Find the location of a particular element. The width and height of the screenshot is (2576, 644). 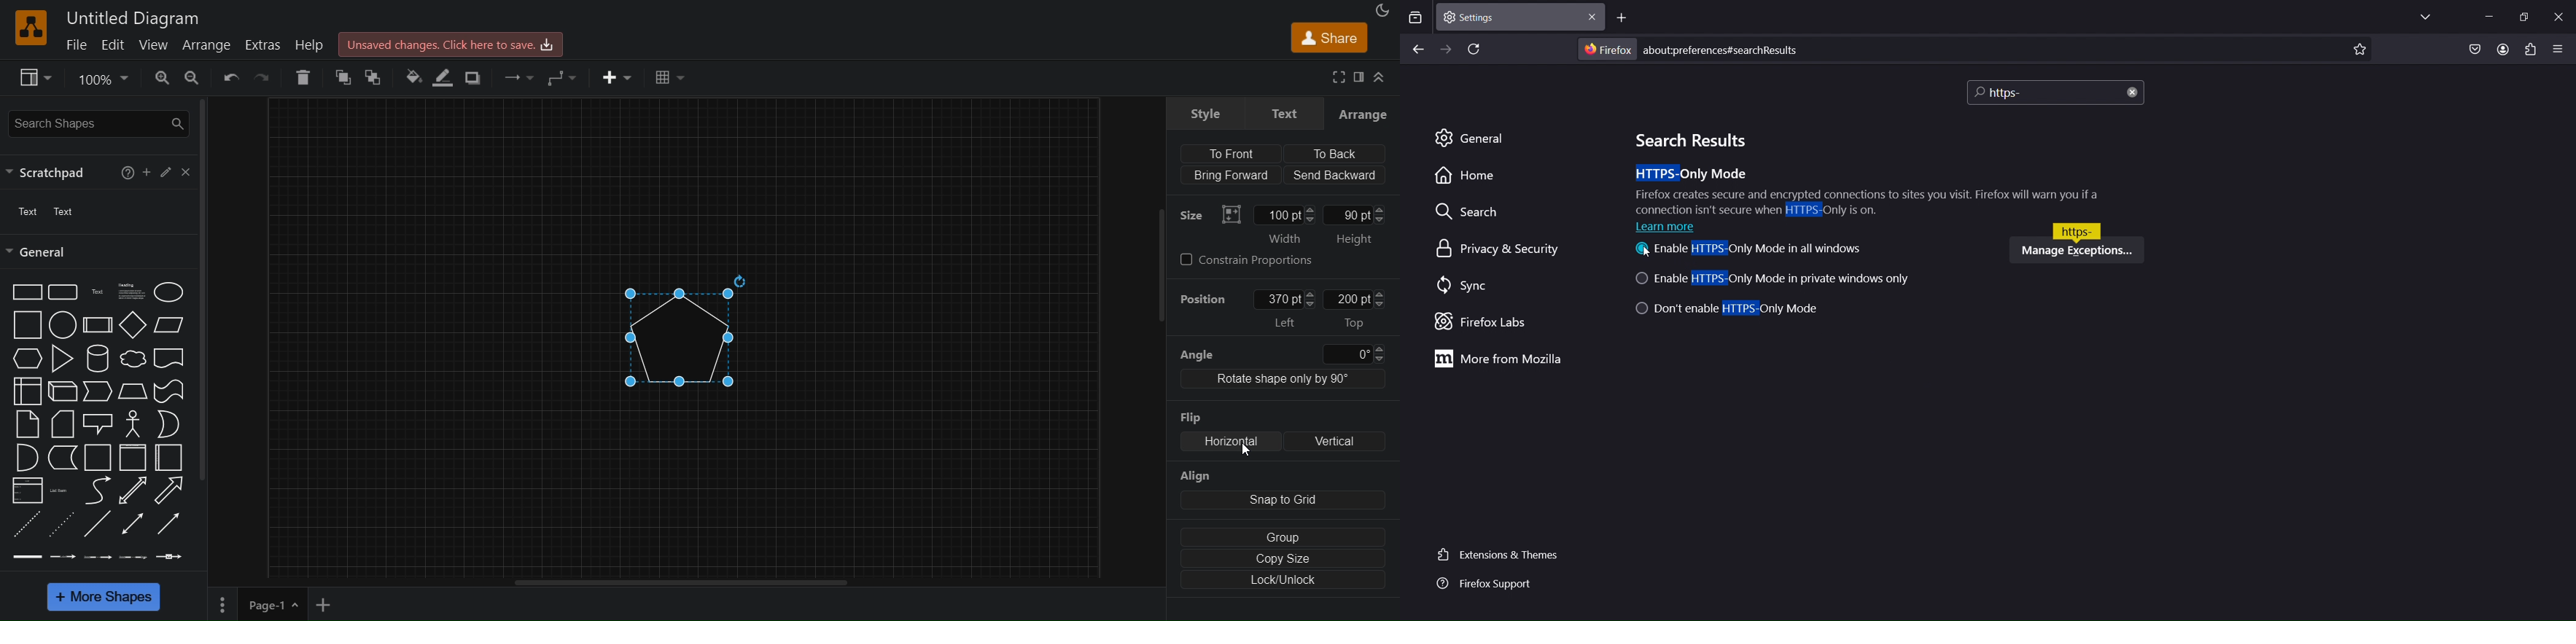

general is located at coordinates (1472, 139).